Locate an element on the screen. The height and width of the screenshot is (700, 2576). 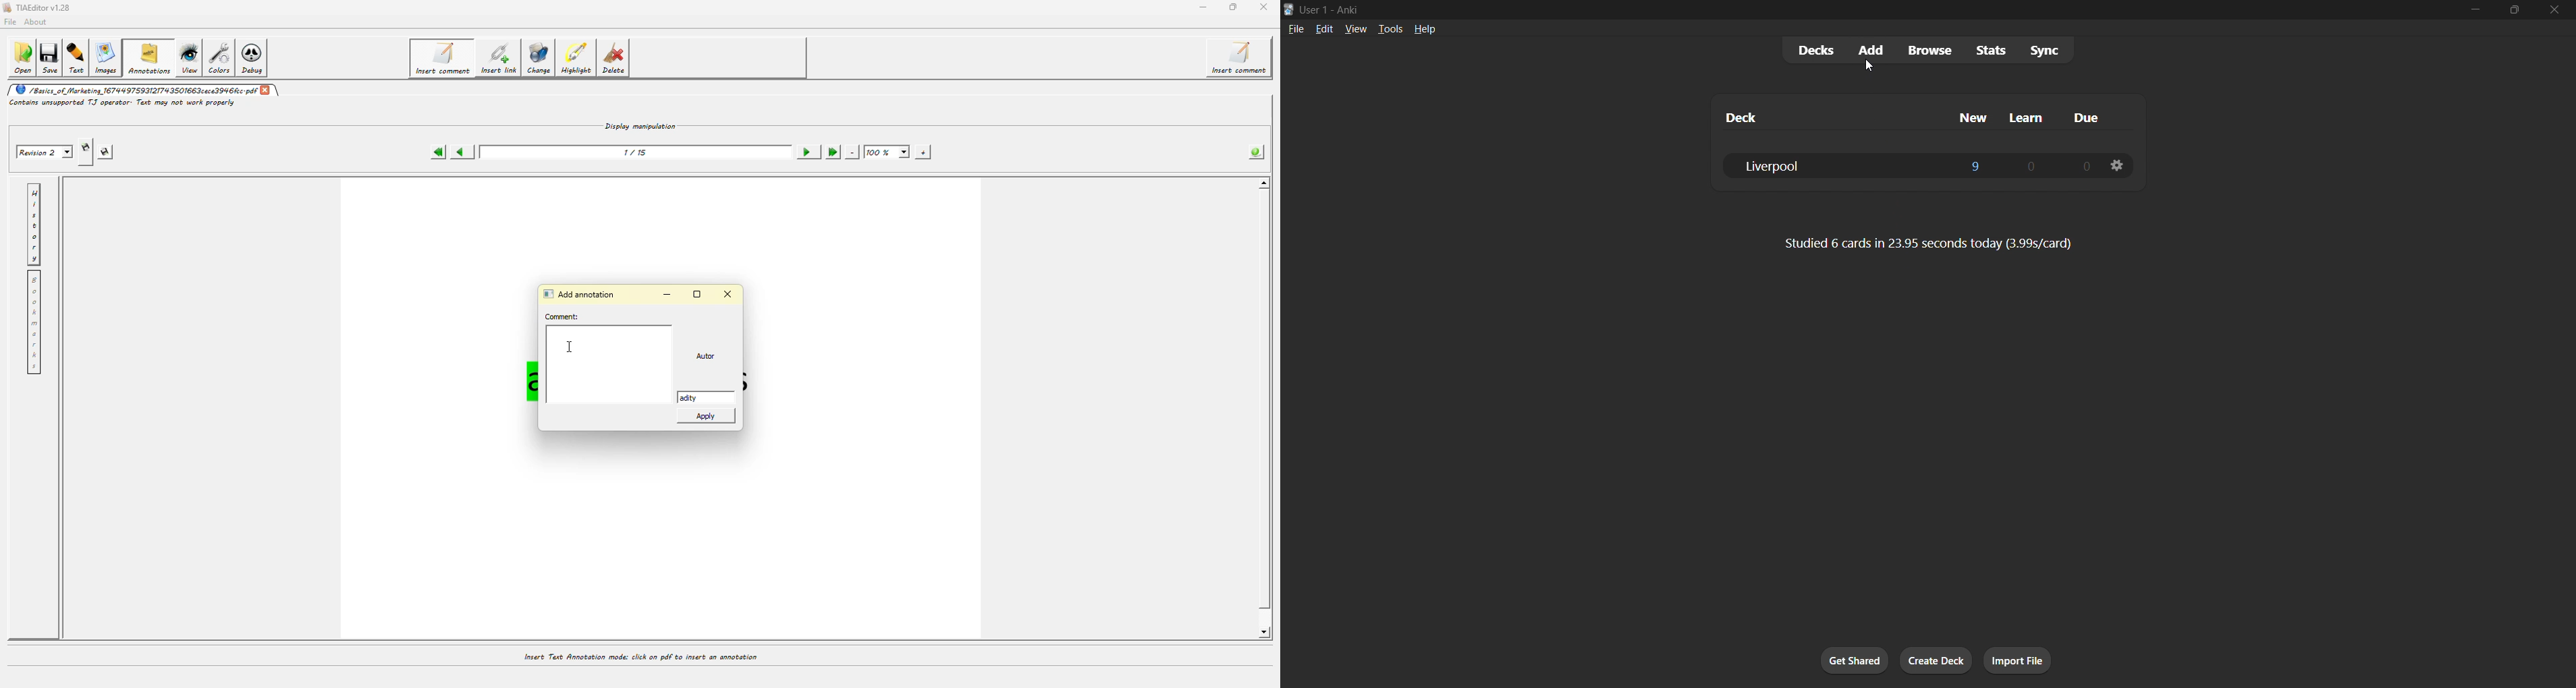
images is located at coordinates (108, 59).